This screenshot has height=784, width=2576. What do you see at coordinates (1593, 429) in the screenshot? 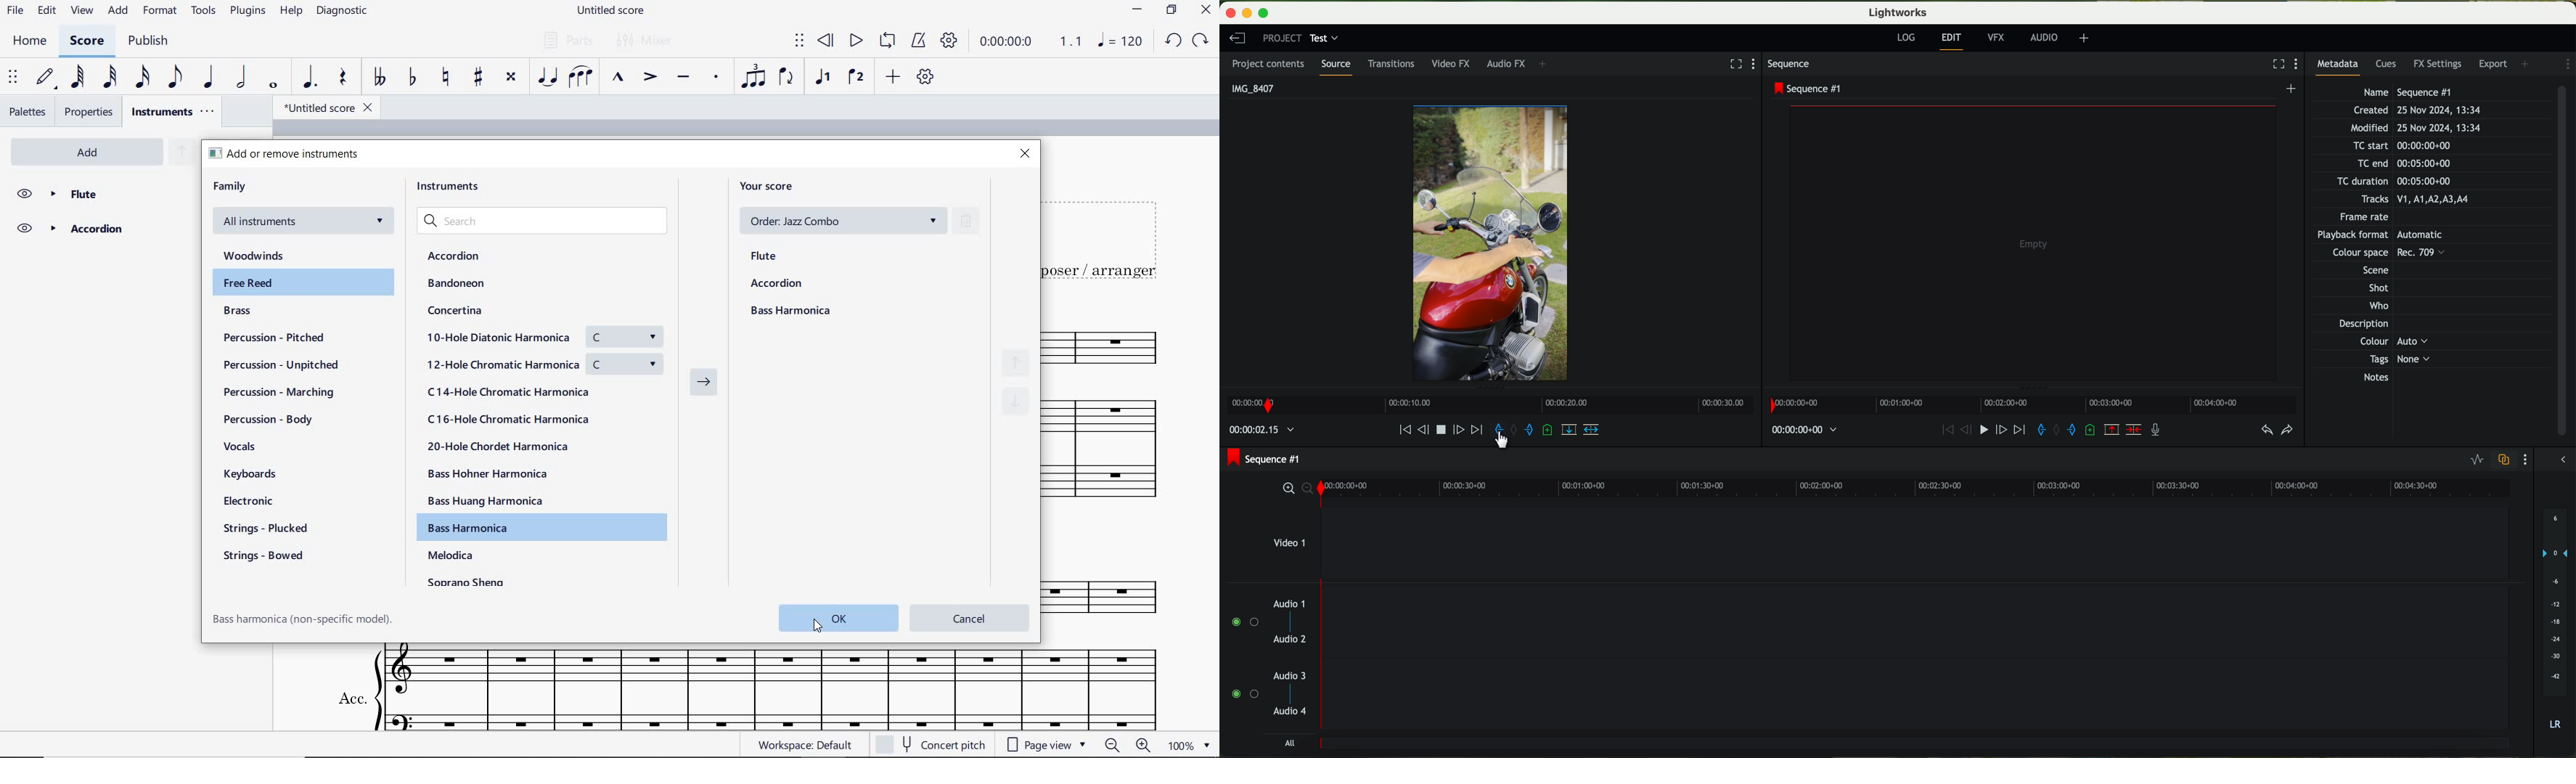
I see `insert into the target sequence` at bounding box center [1593, 429].